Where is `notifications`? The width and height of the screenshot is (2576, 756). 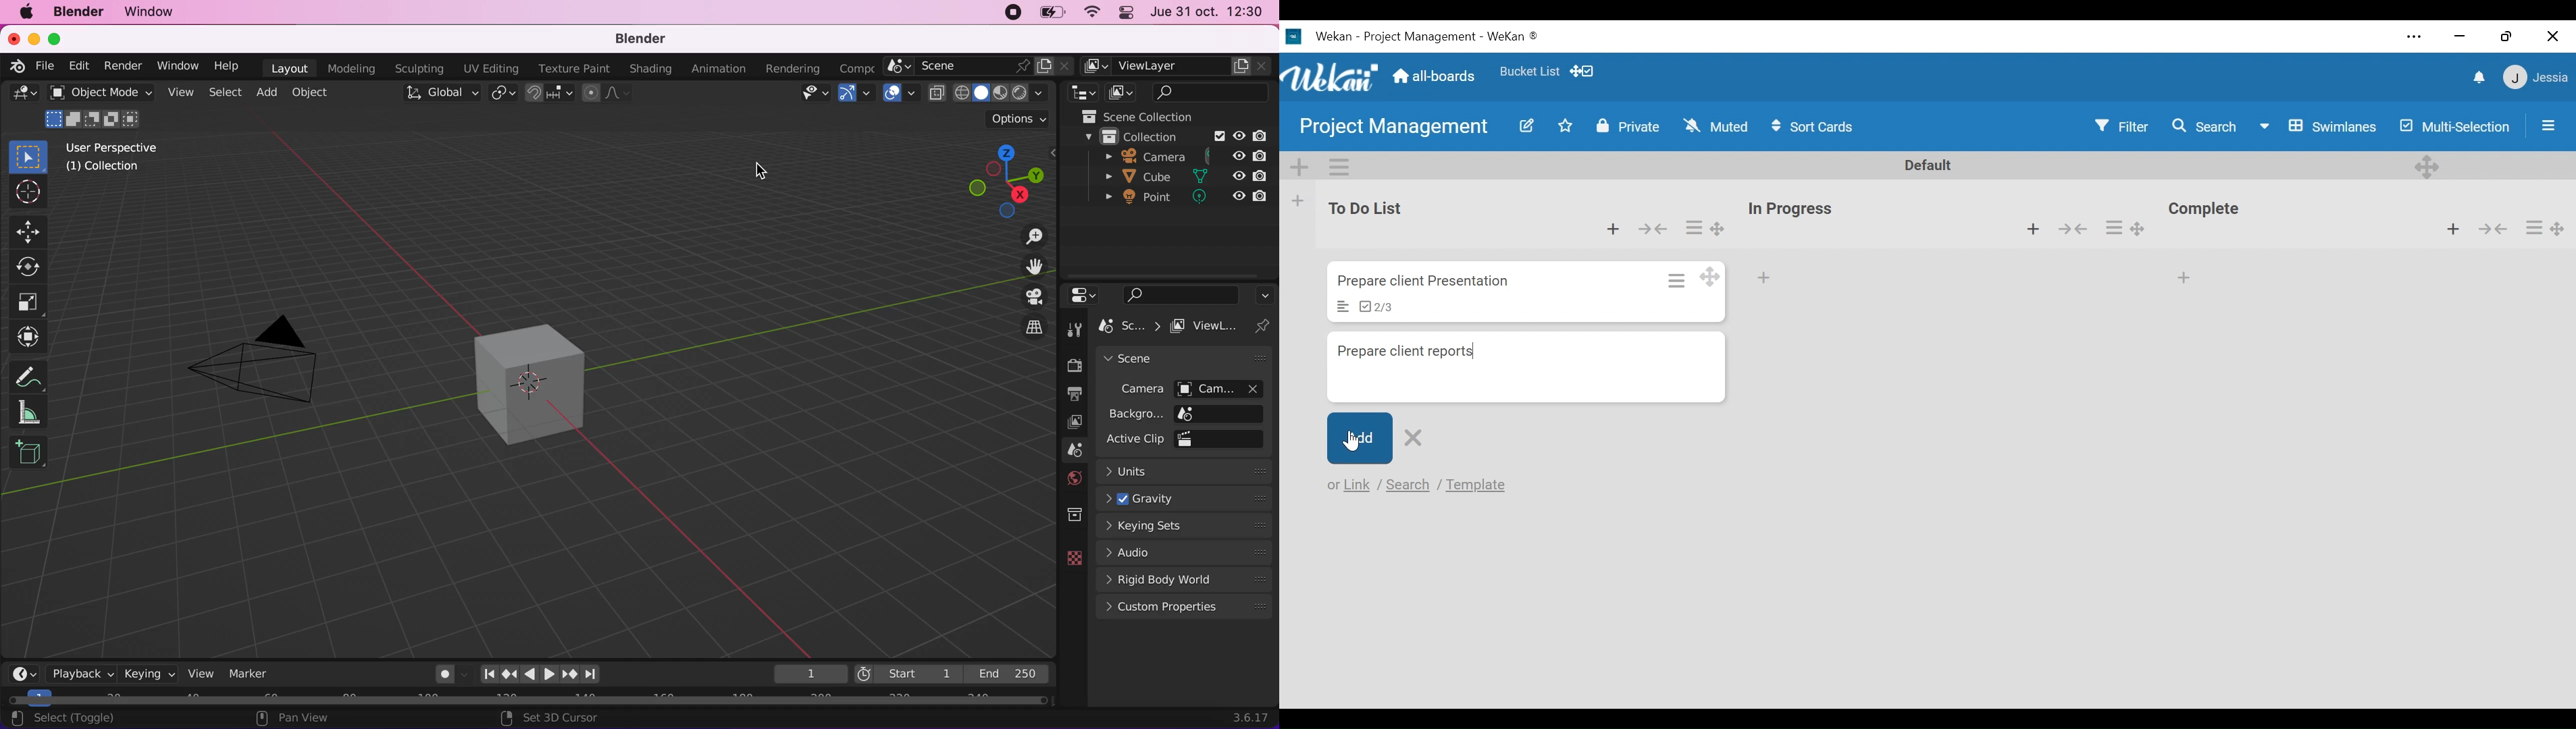 notifications is located at coordinates (2475, 76).